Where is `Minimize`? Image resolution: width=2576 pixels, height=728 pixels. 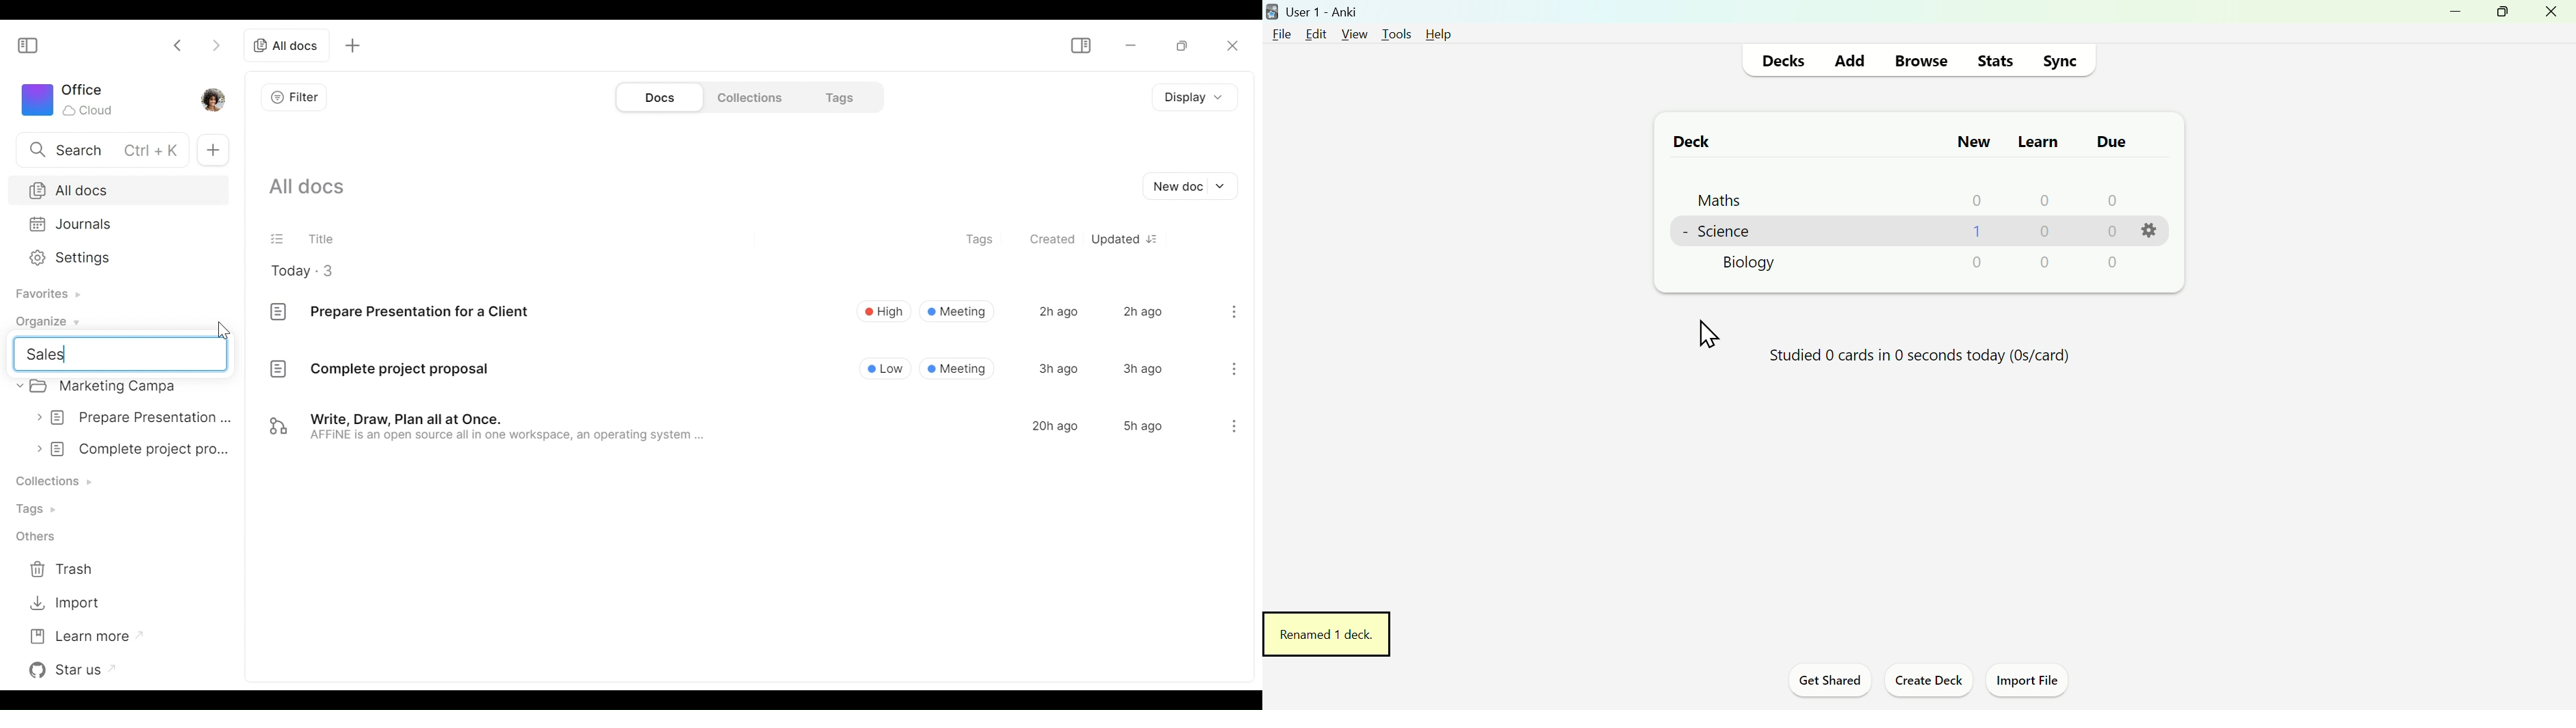
Minimize is located at coordinates (2451, 17).